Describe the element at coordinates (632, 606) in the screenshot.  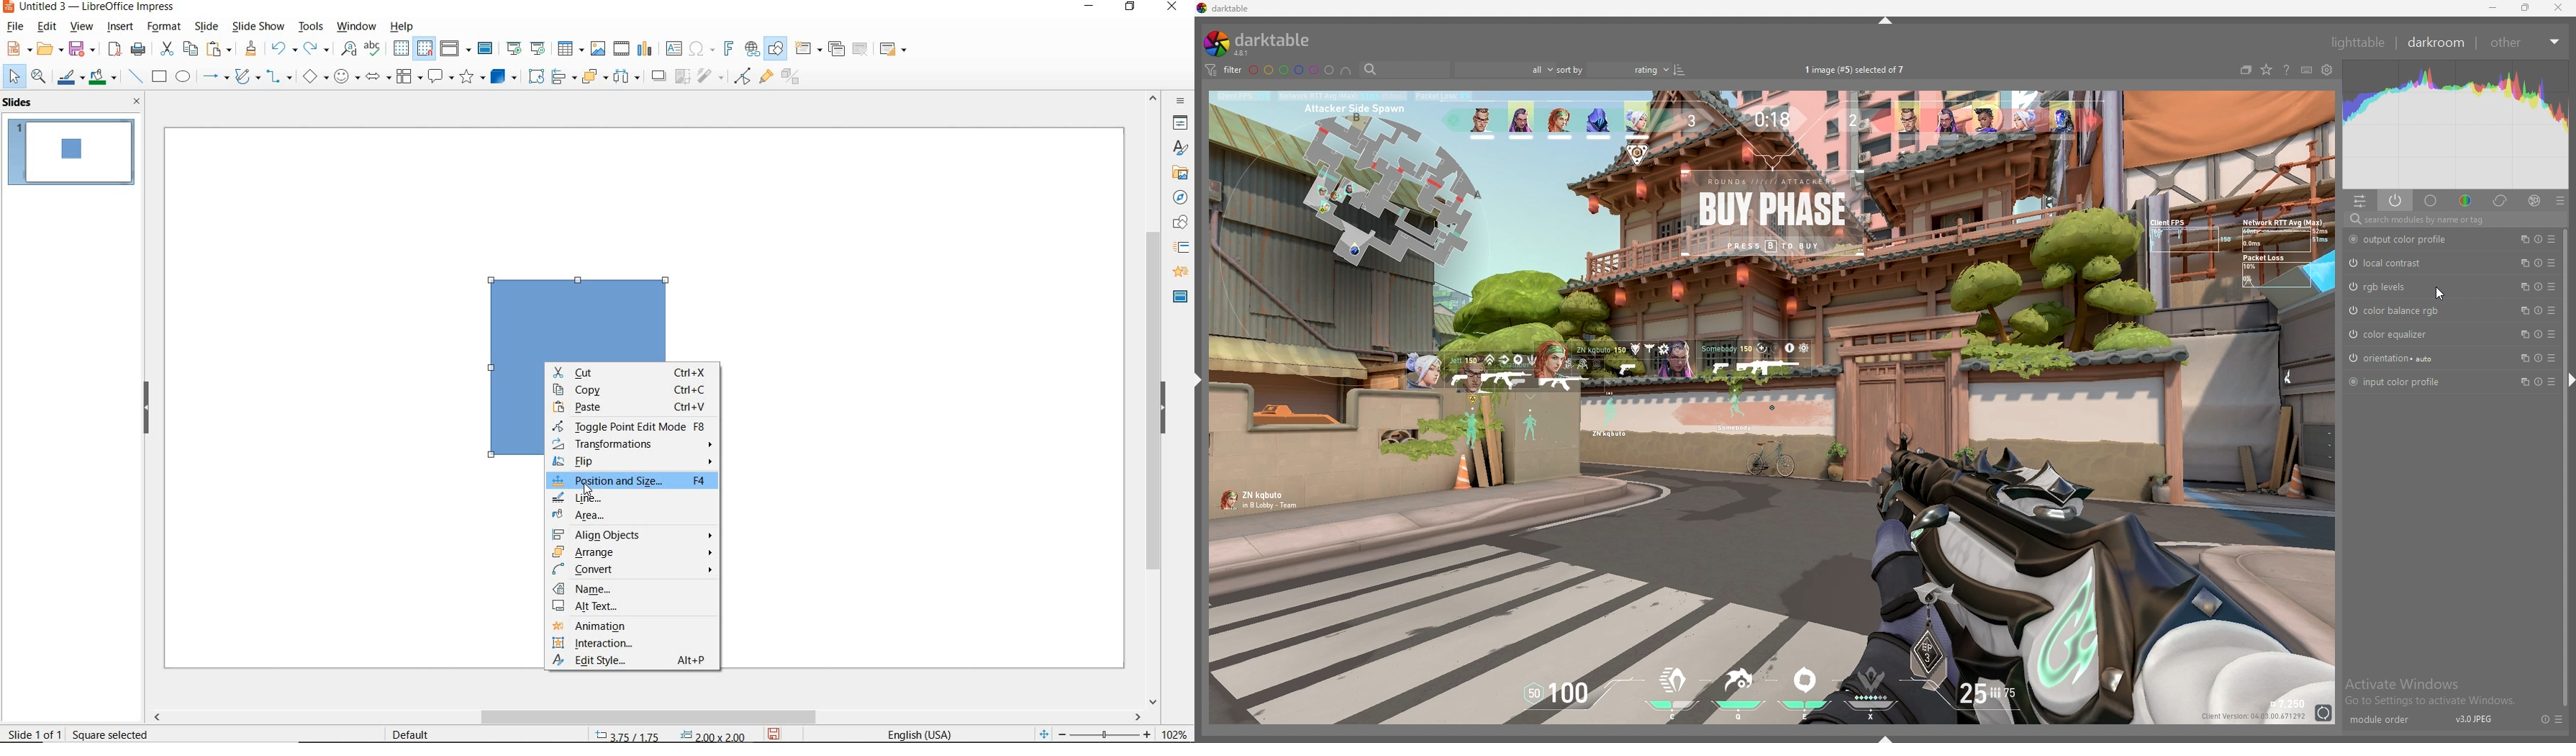
I see `ALT TEXT` at that location.